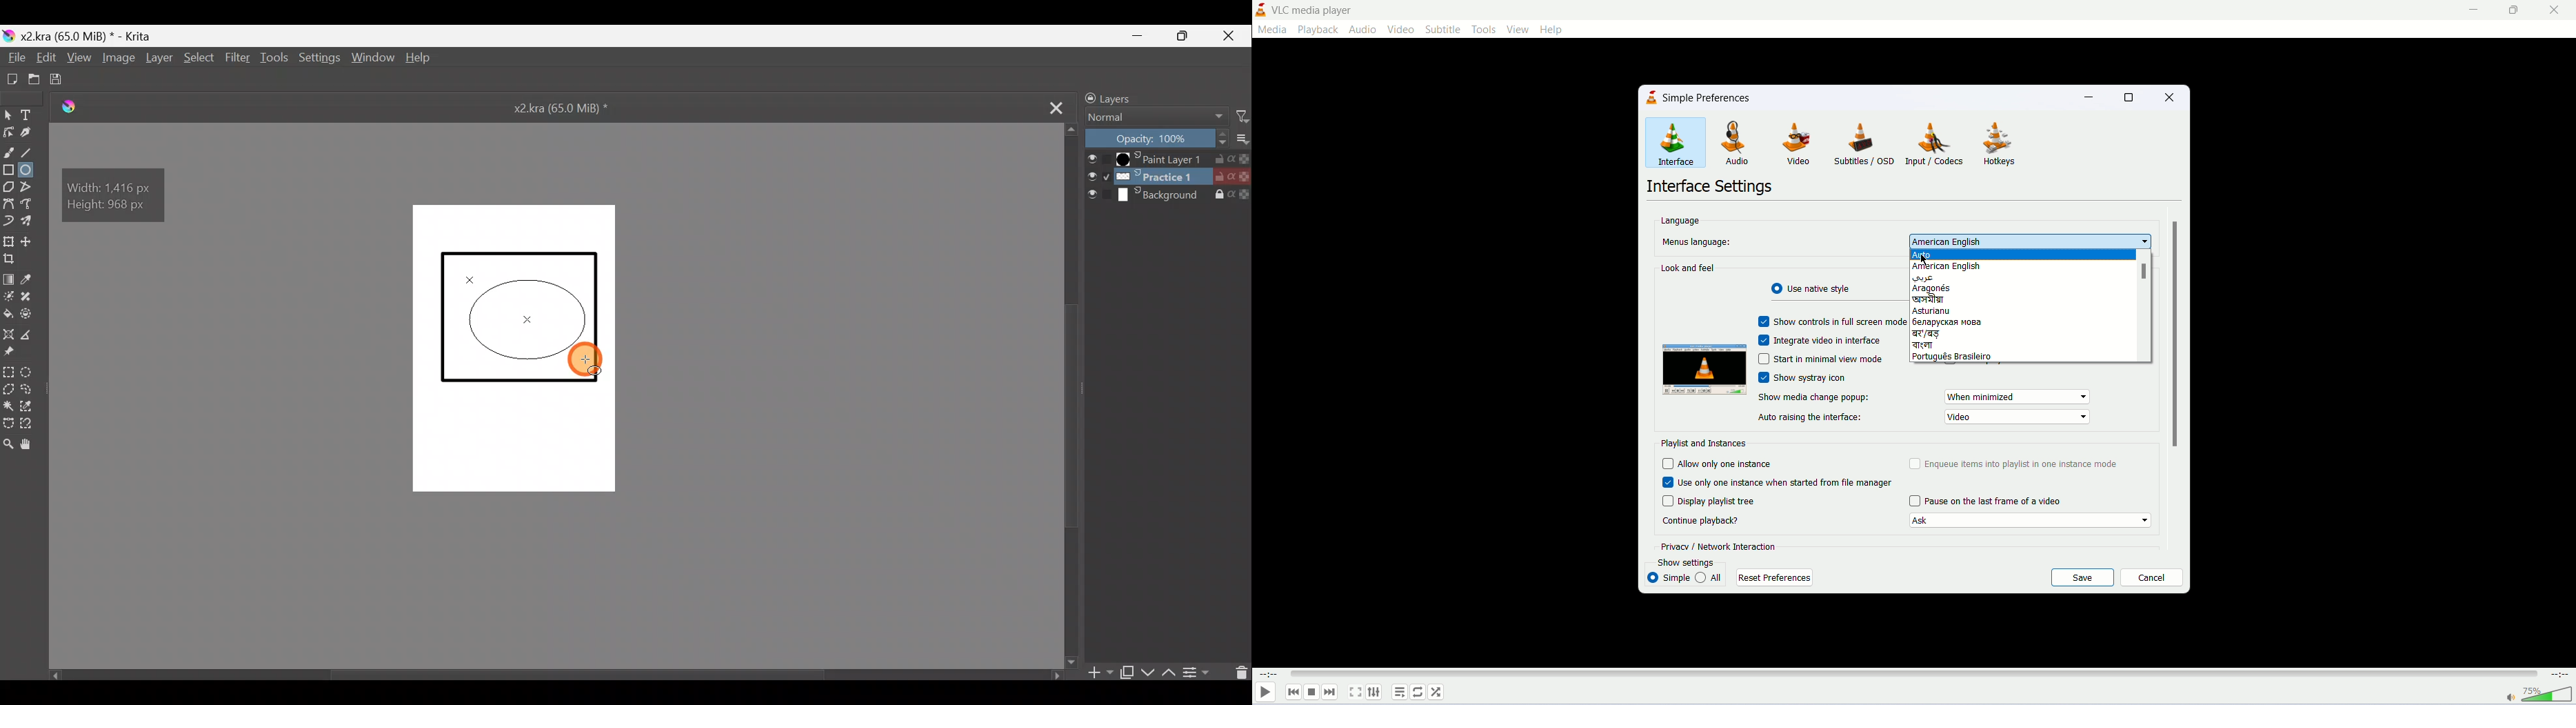 The width and height of the screenshot is (2576, 728). What do you see at coordinates (32, 424) in the screenshot?
I see `Magnetic curve selection tool` at bounding box center [32, 424].